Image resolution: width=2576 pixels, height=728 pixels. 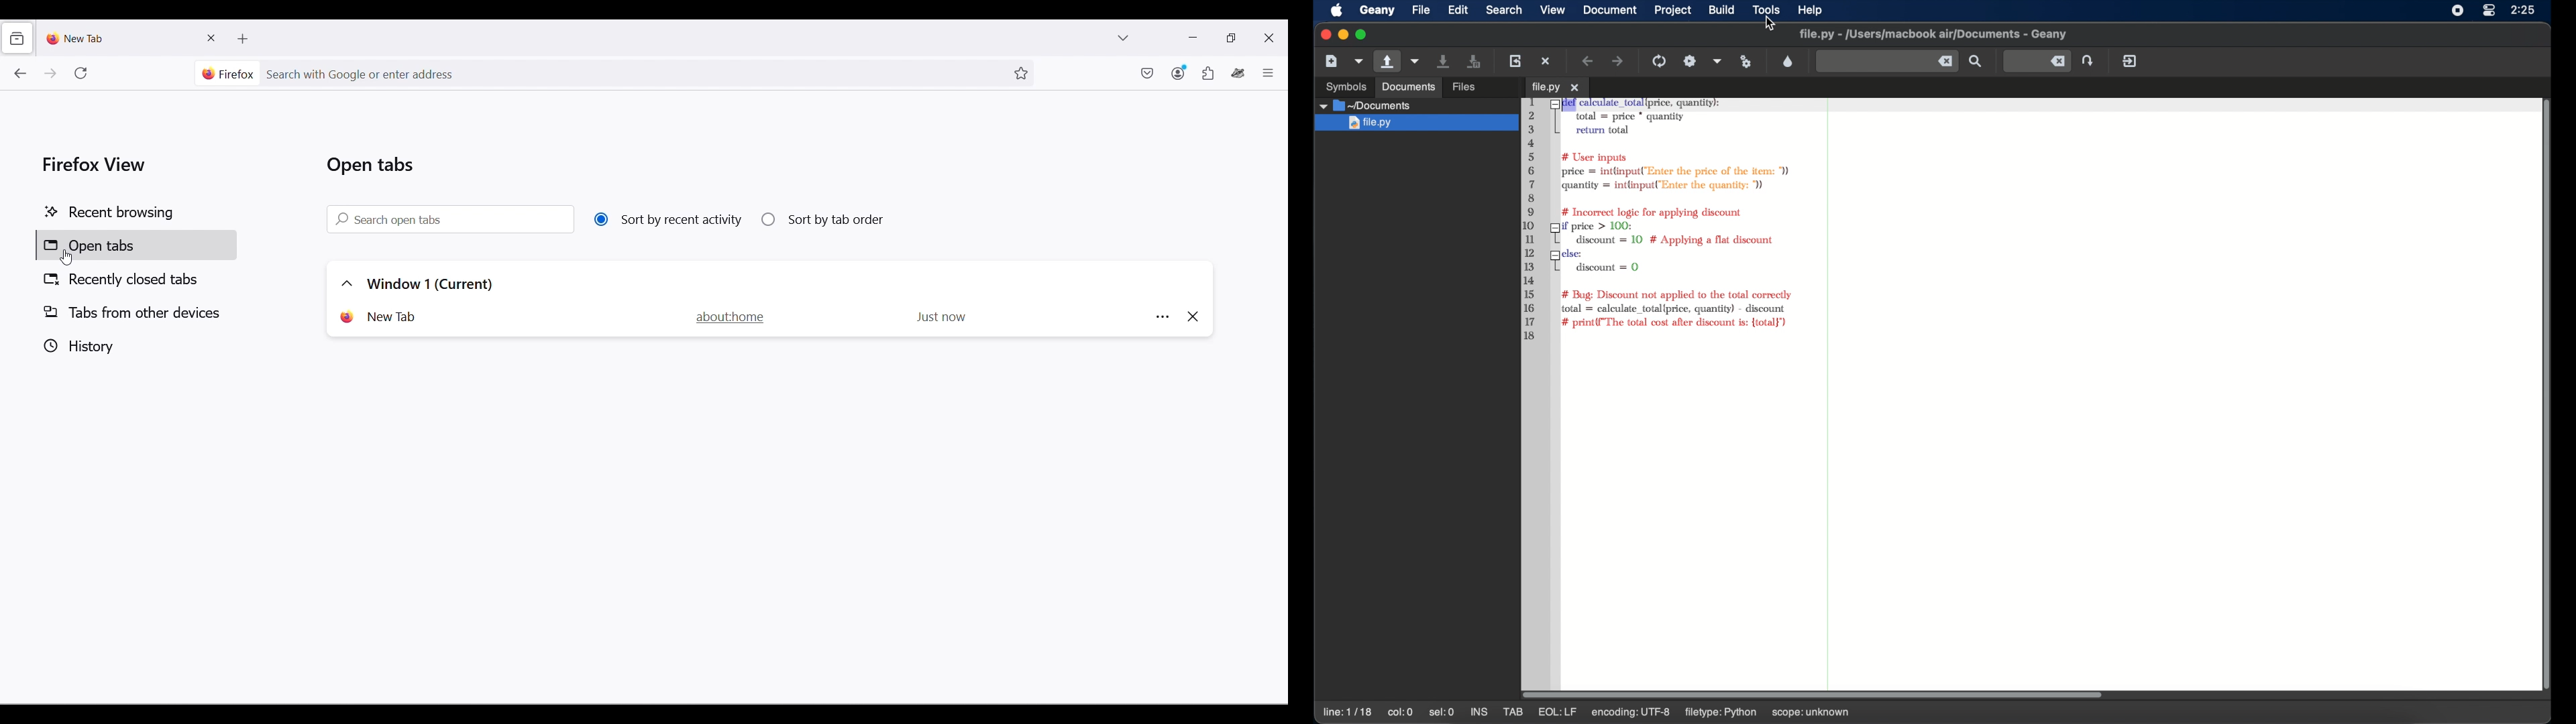 What do you see at coordinates (823, 219) in the screenshot?
I see `Sort by tab order` at bounding box center [823, 219].